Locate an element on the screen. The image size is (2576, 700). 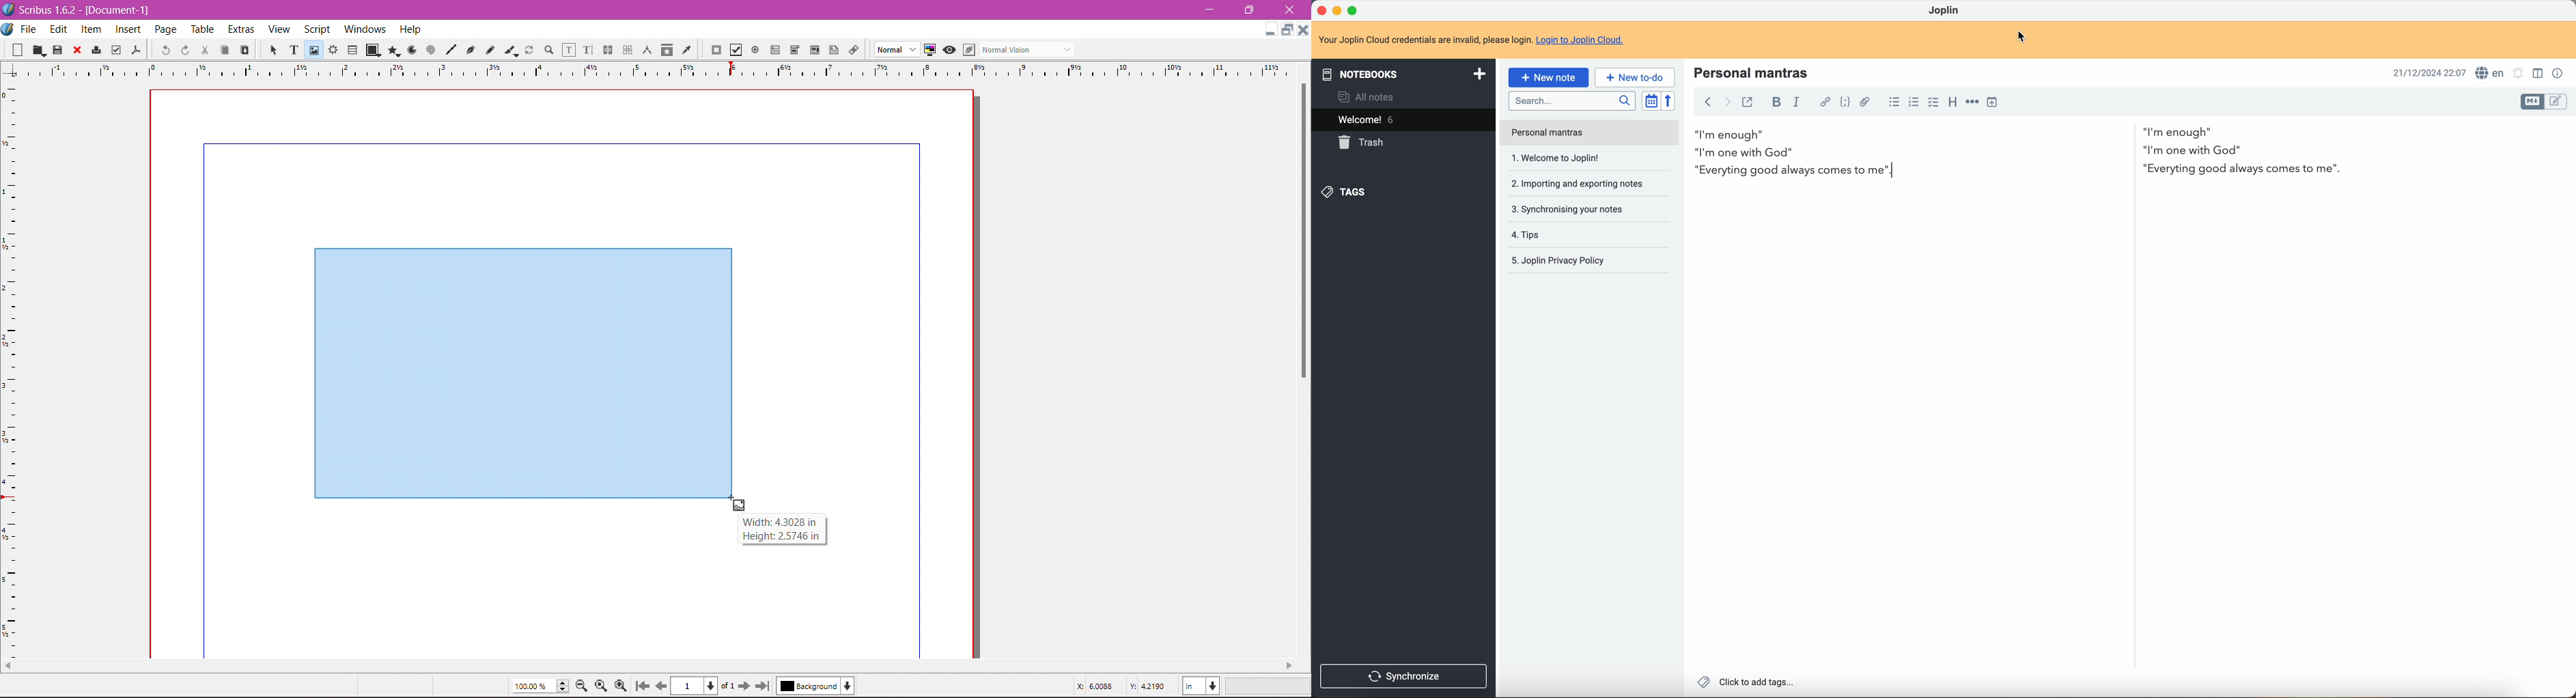
all notes is located at coordinates (1364, 97).